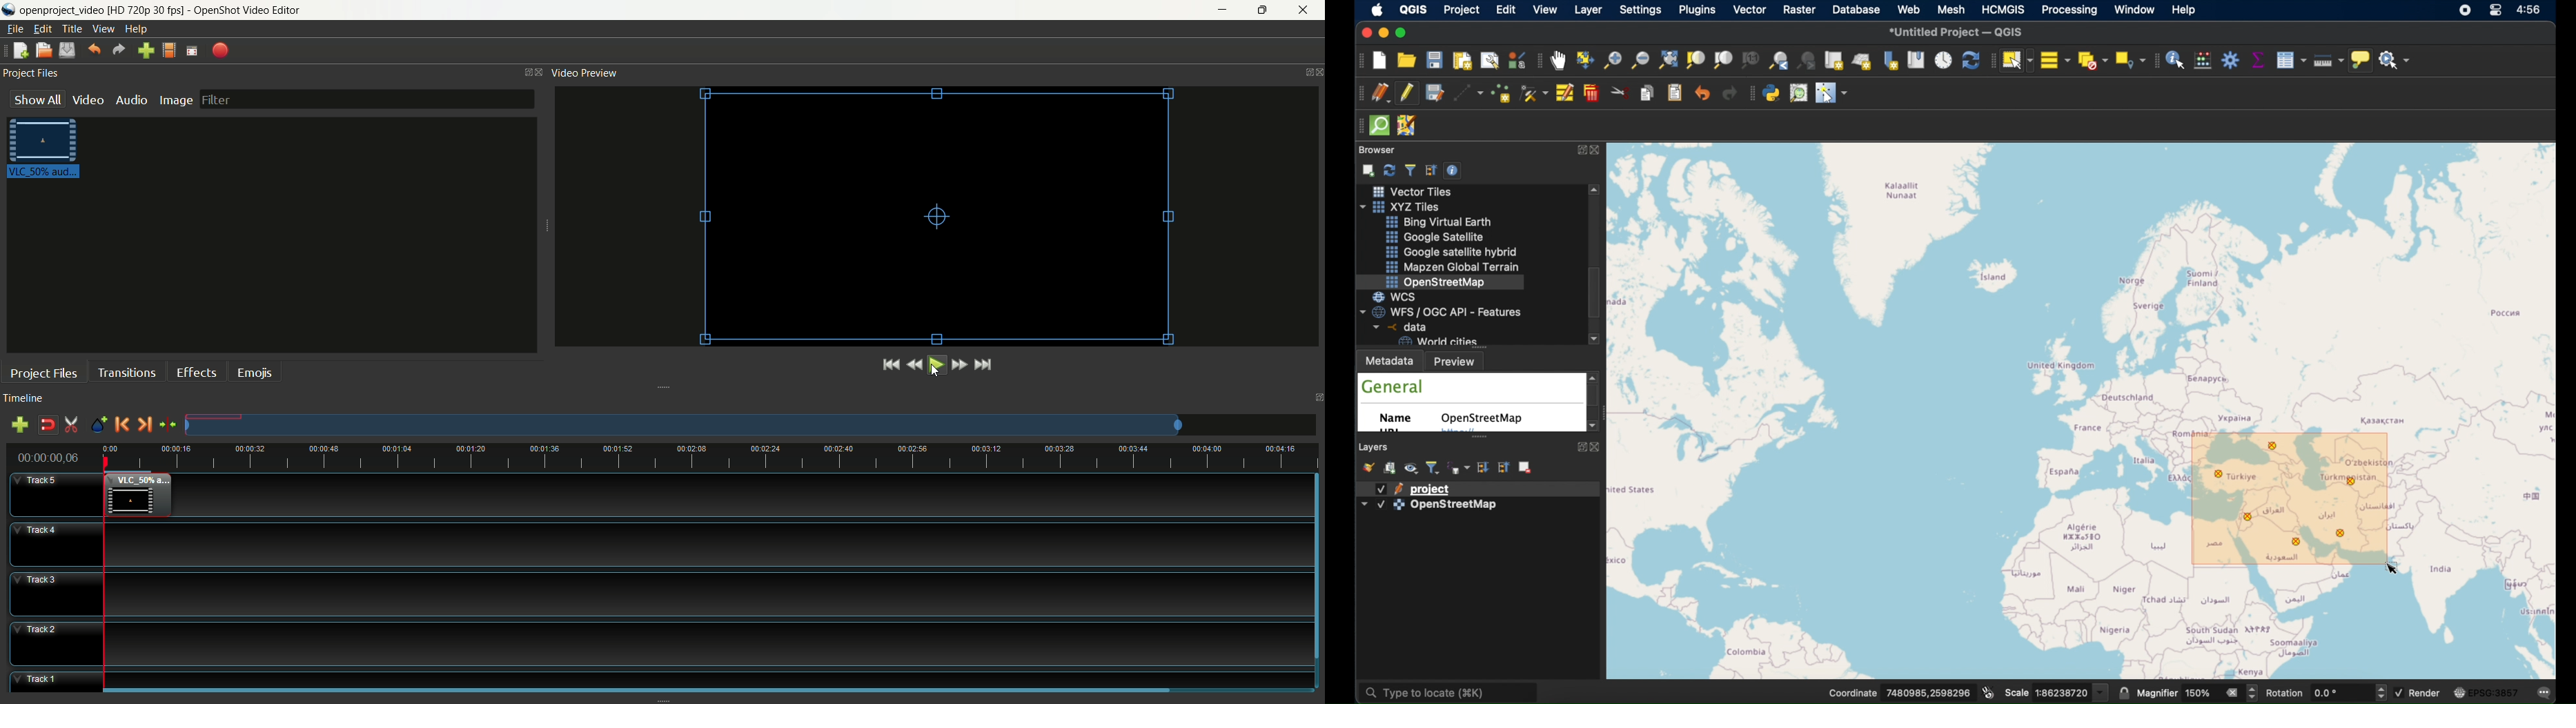 This screenshot has height=728, width=2576. I want to click on vertex tool, so click(1534, 93).